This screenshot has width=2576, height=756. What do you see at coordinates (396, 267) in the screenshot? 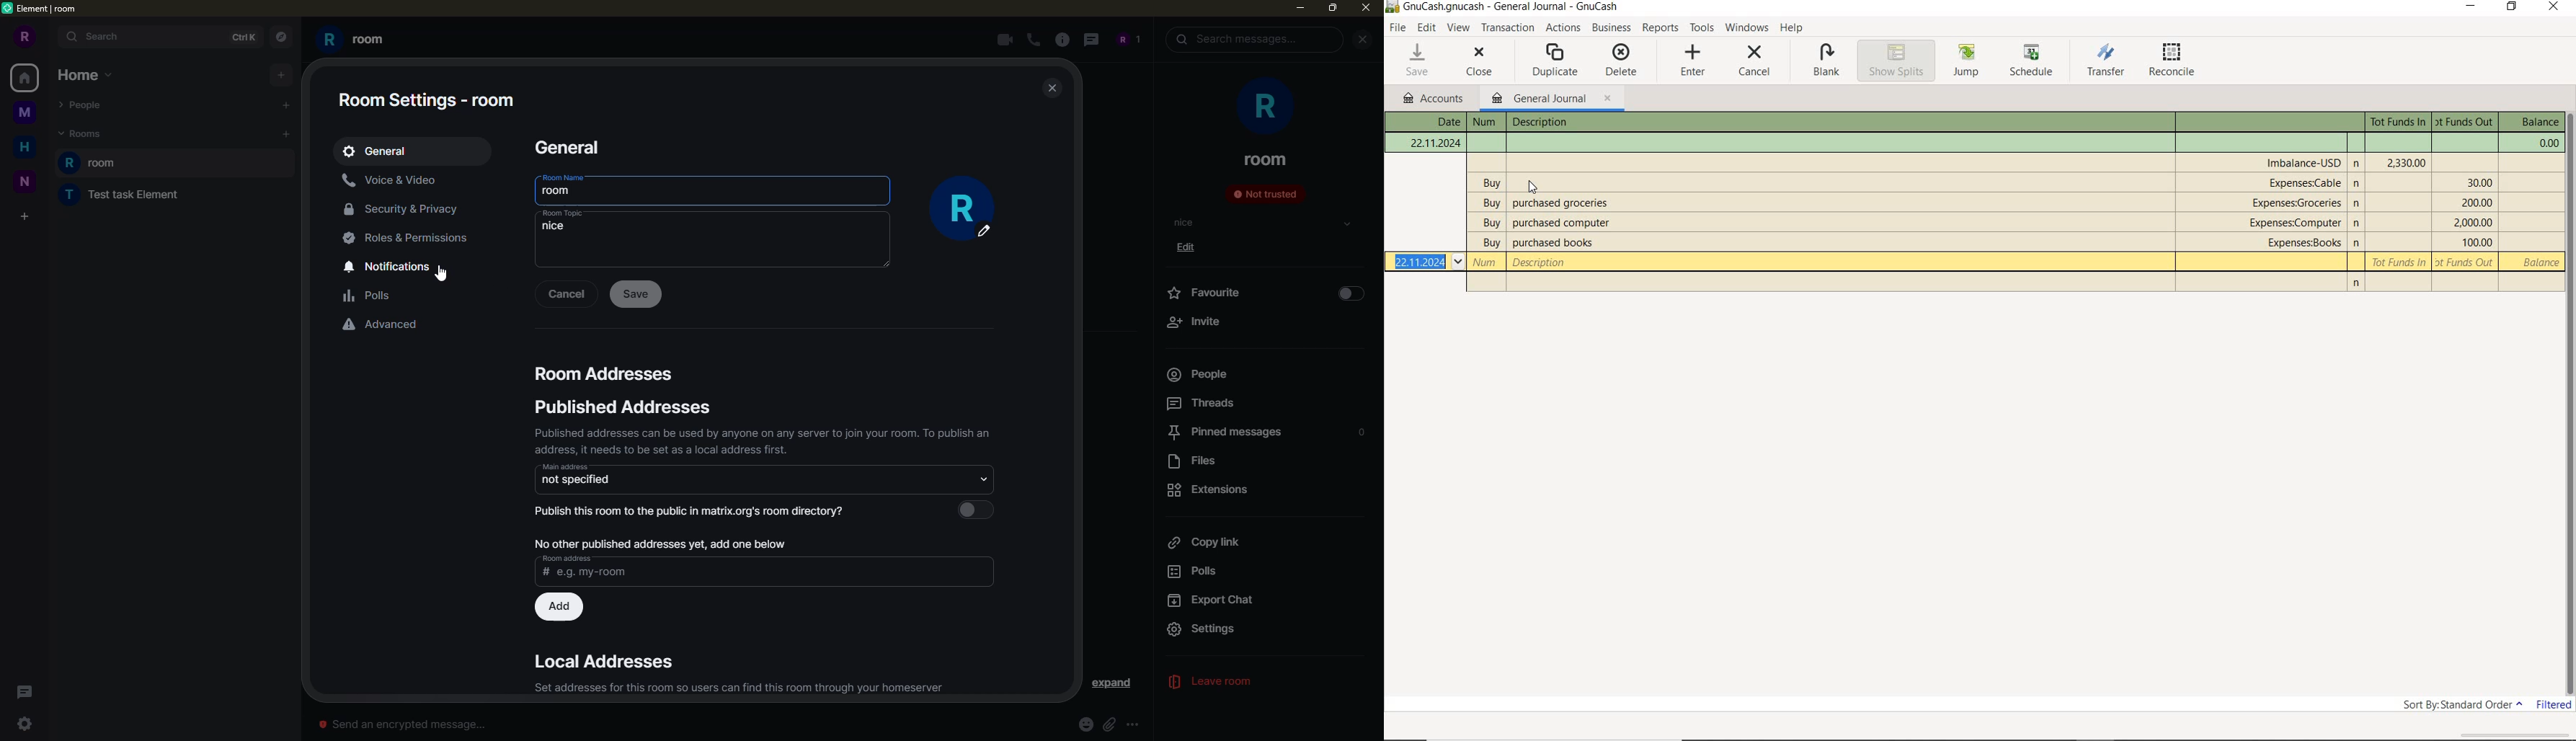
I see `notifications` at bounding box center [396, 267].